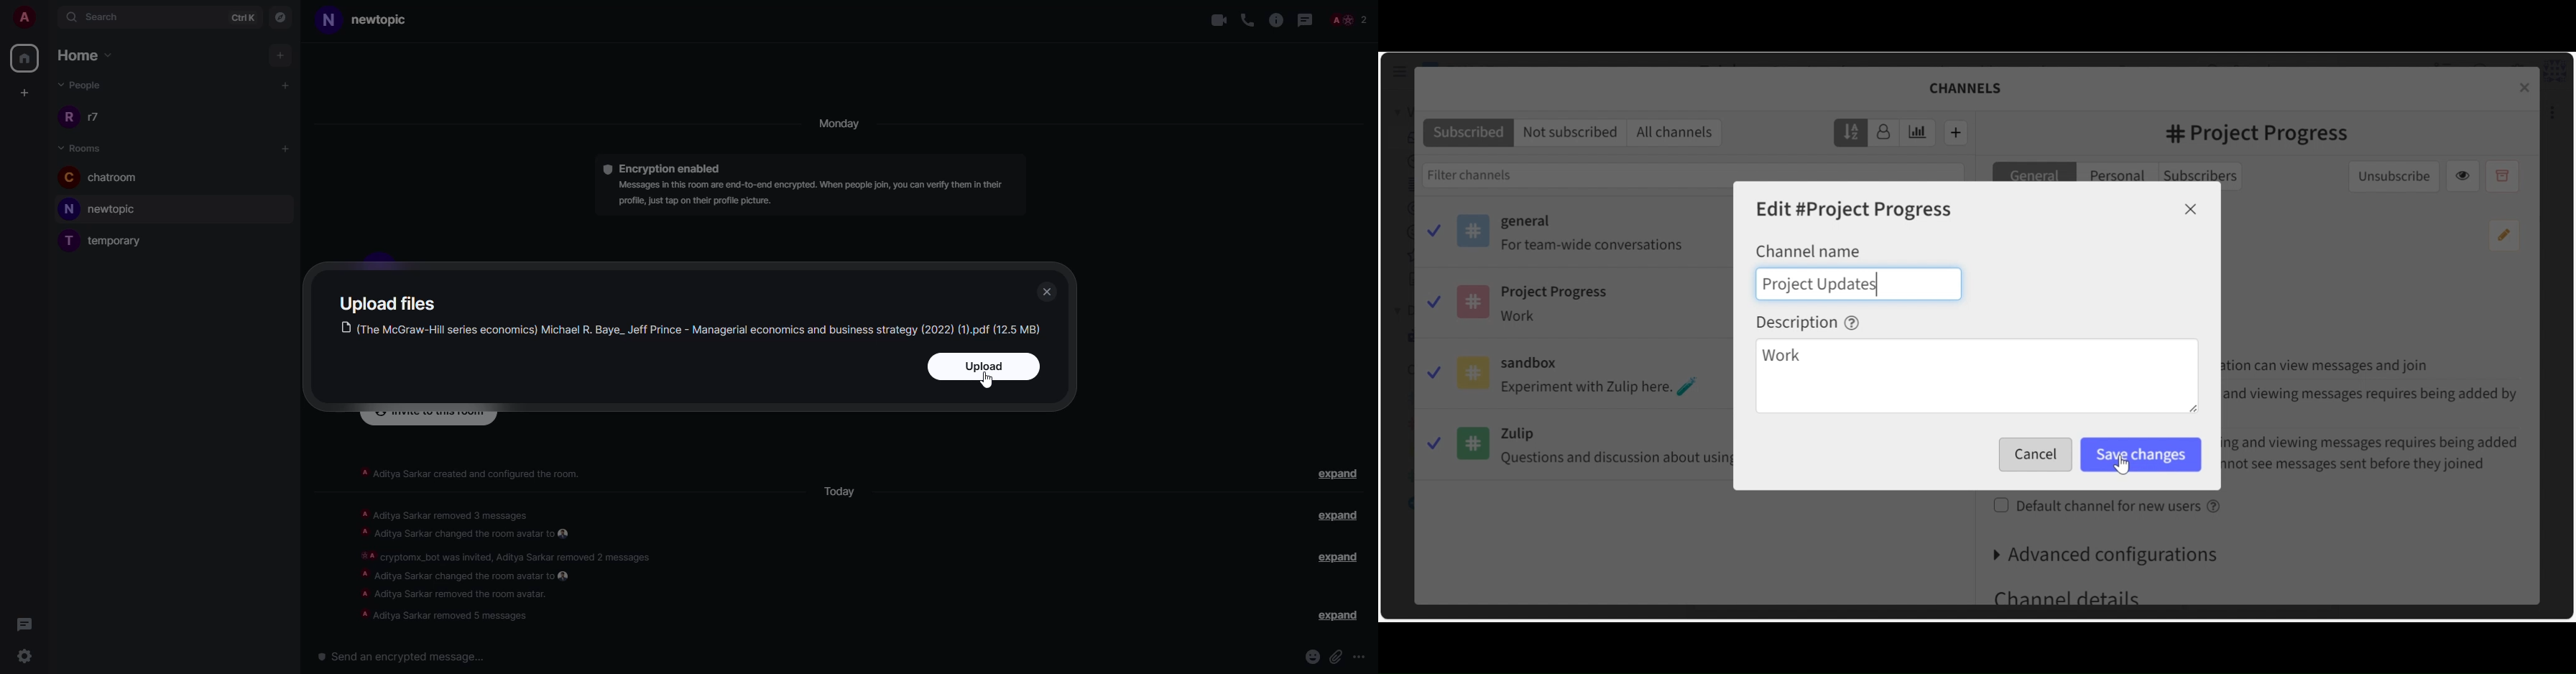 The image size is (2576, 700). What do you see at coordinates (284, 18) in the screenshot?
I see `navigator` at bounding box center [284, 18].